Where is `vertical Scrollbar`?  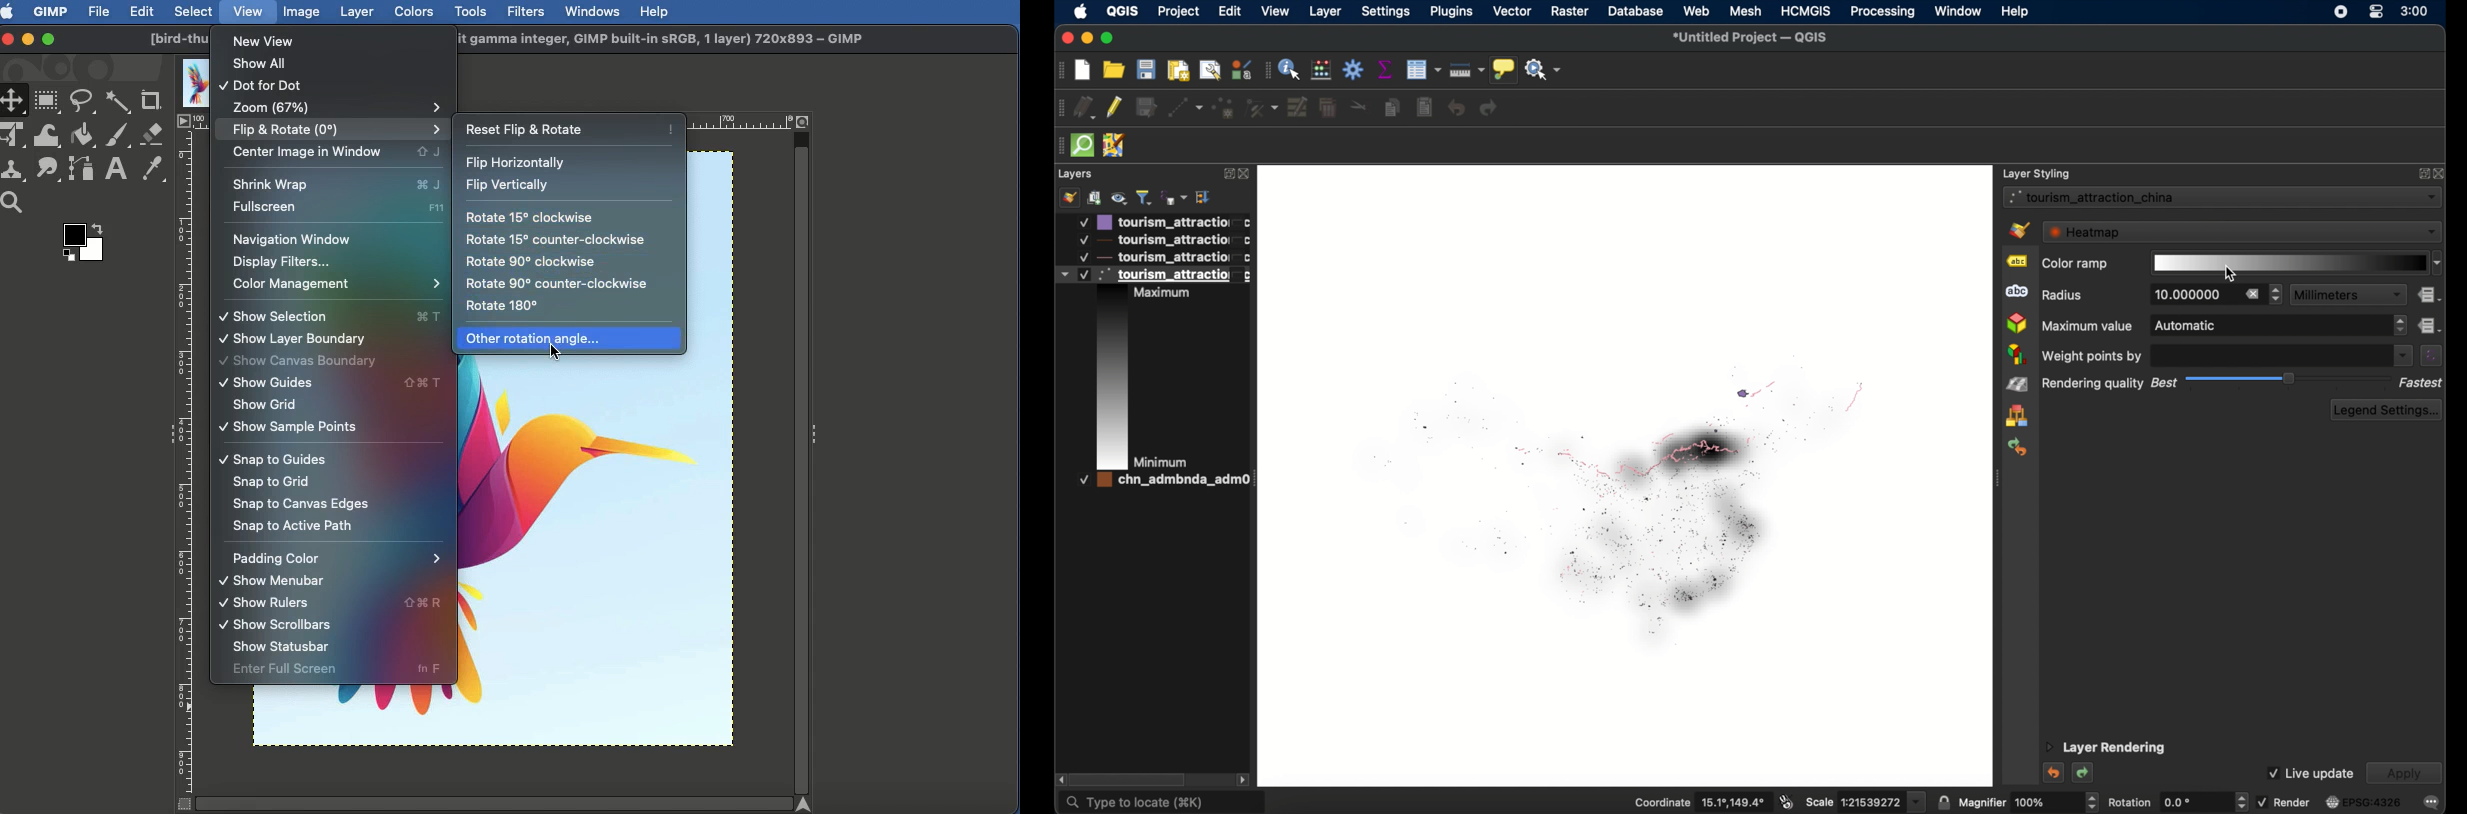 vertical Scrollbar is located at coordinates (802, 462).